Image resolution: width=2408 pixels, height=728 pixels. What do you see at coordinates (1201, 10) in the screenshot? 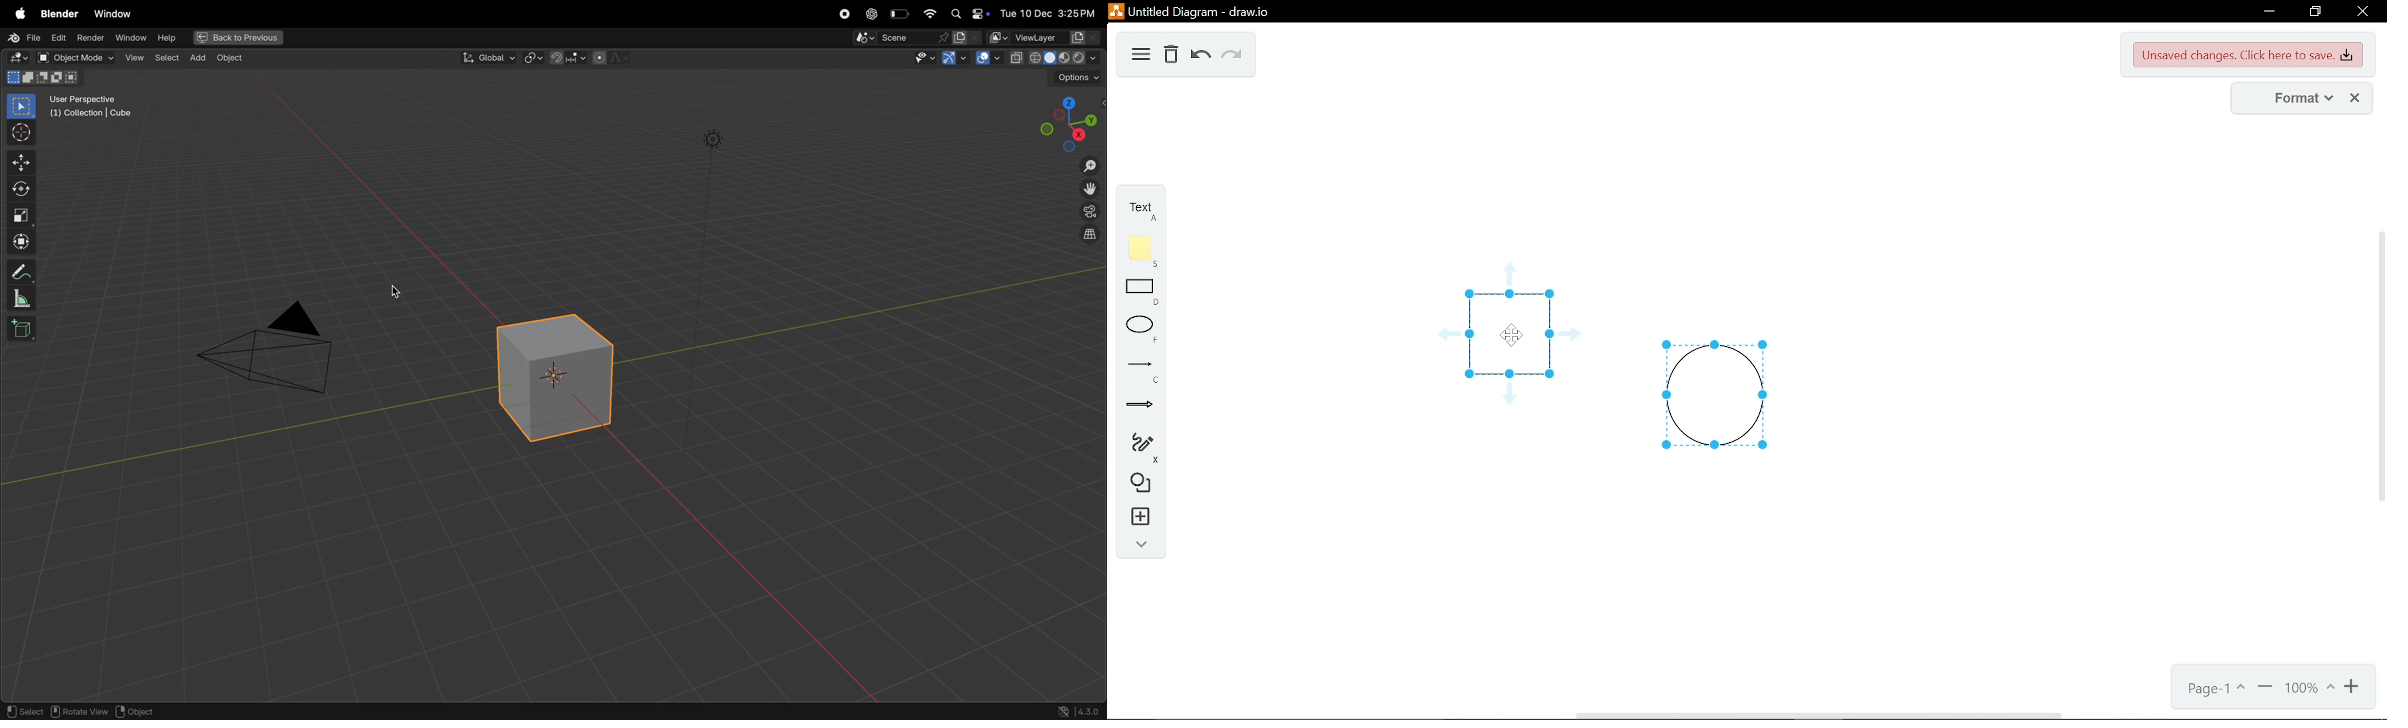
I see `untitled diagram - draw.io` at bounding box center [1201, 10].